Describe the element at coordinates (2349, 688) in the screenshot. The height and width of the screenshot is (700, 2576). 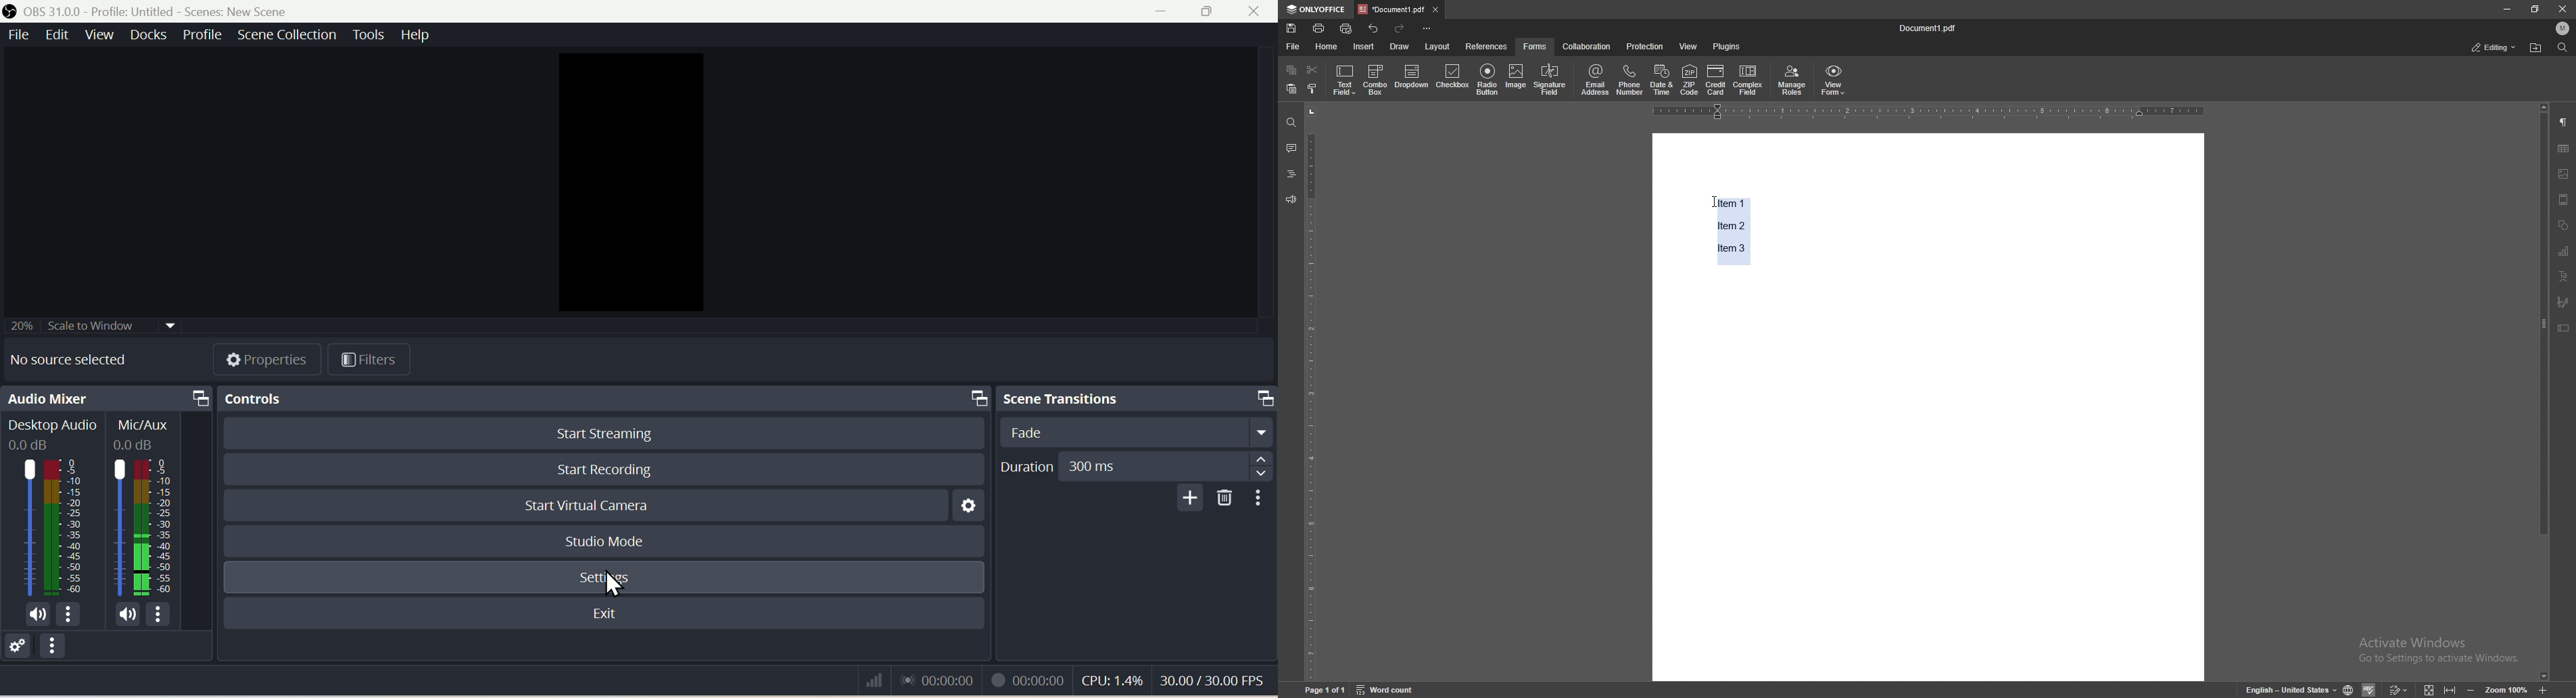
I see `change doc language` at that location.